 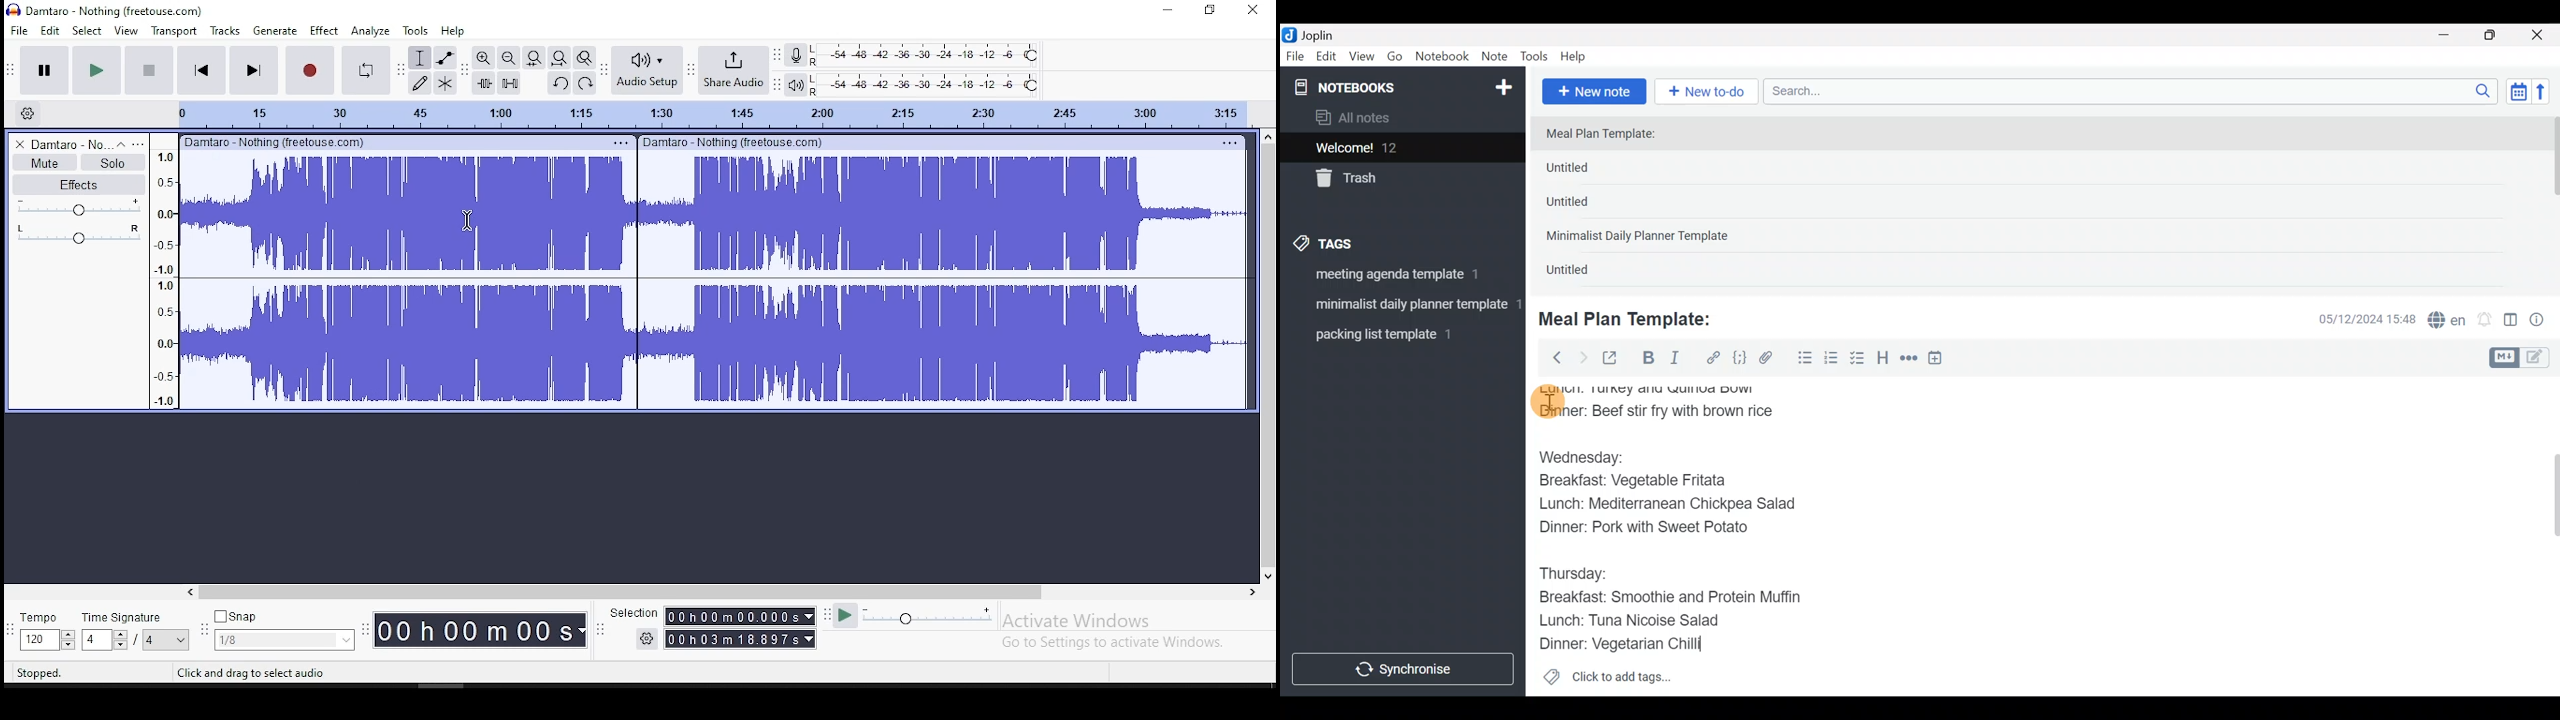 I want to click on Welcome!, so click(x=1401, y=149).